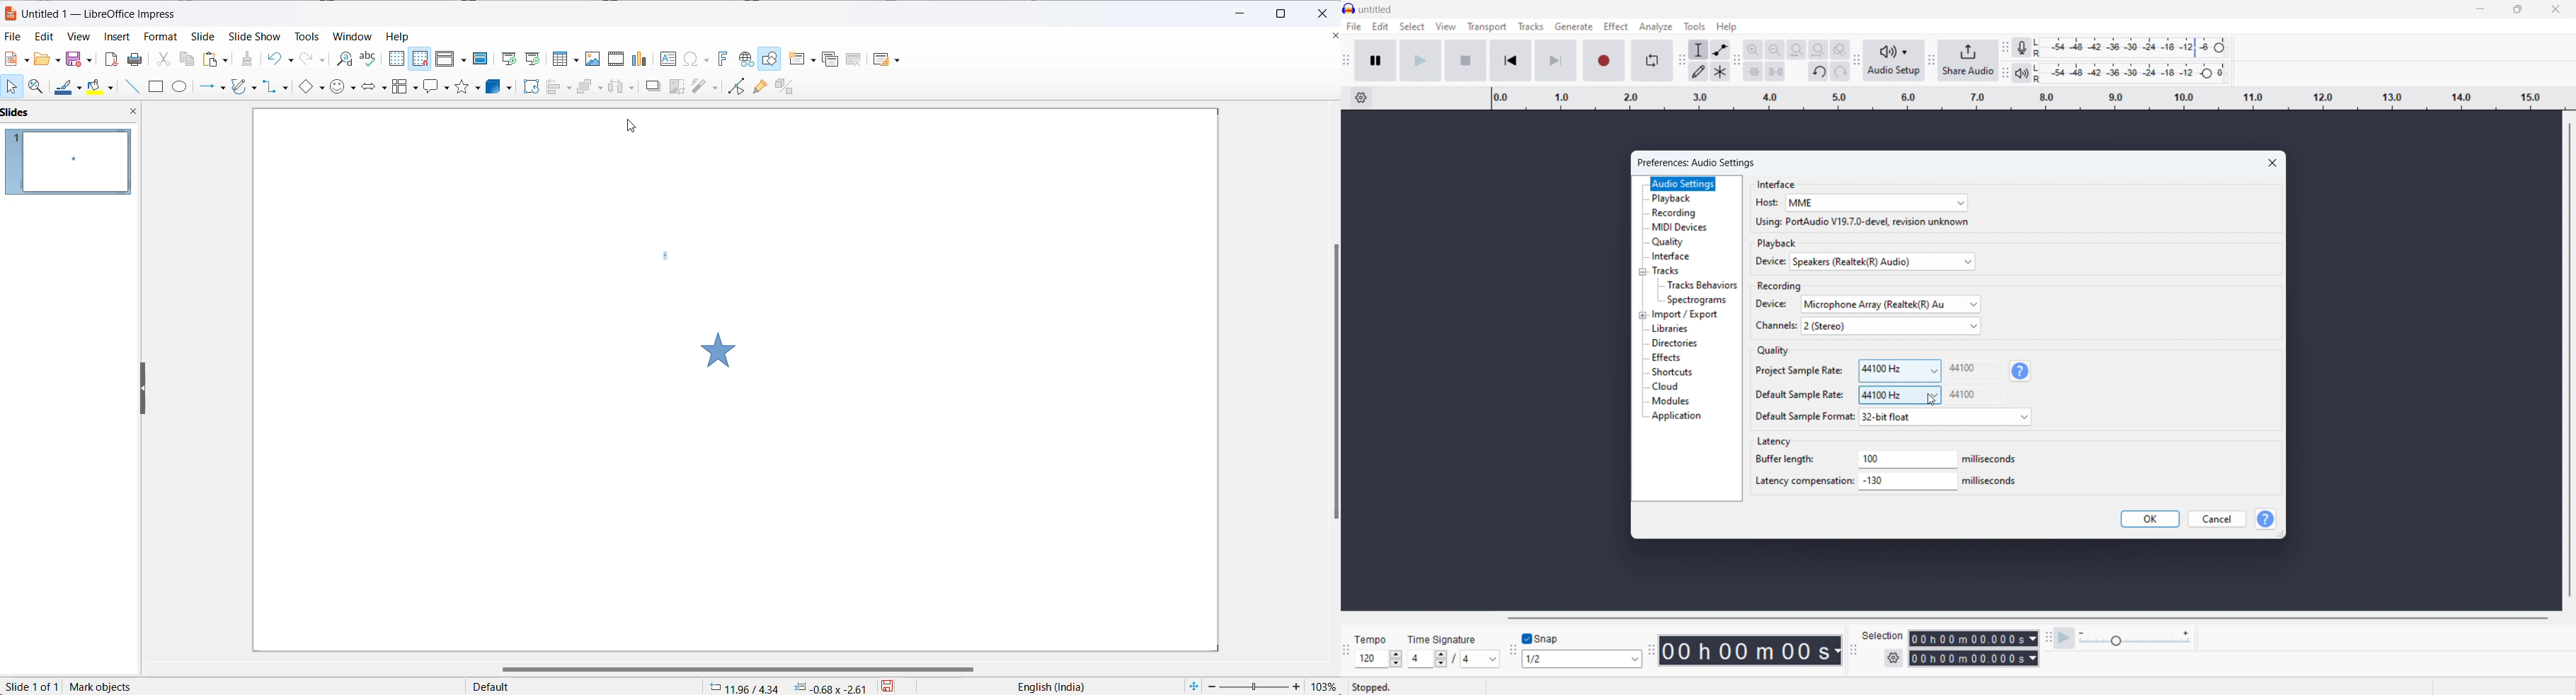  What do you see at coordinates (2135, 48) in the screenshot?
I see `recording level` at bounding box center [2135, 48].